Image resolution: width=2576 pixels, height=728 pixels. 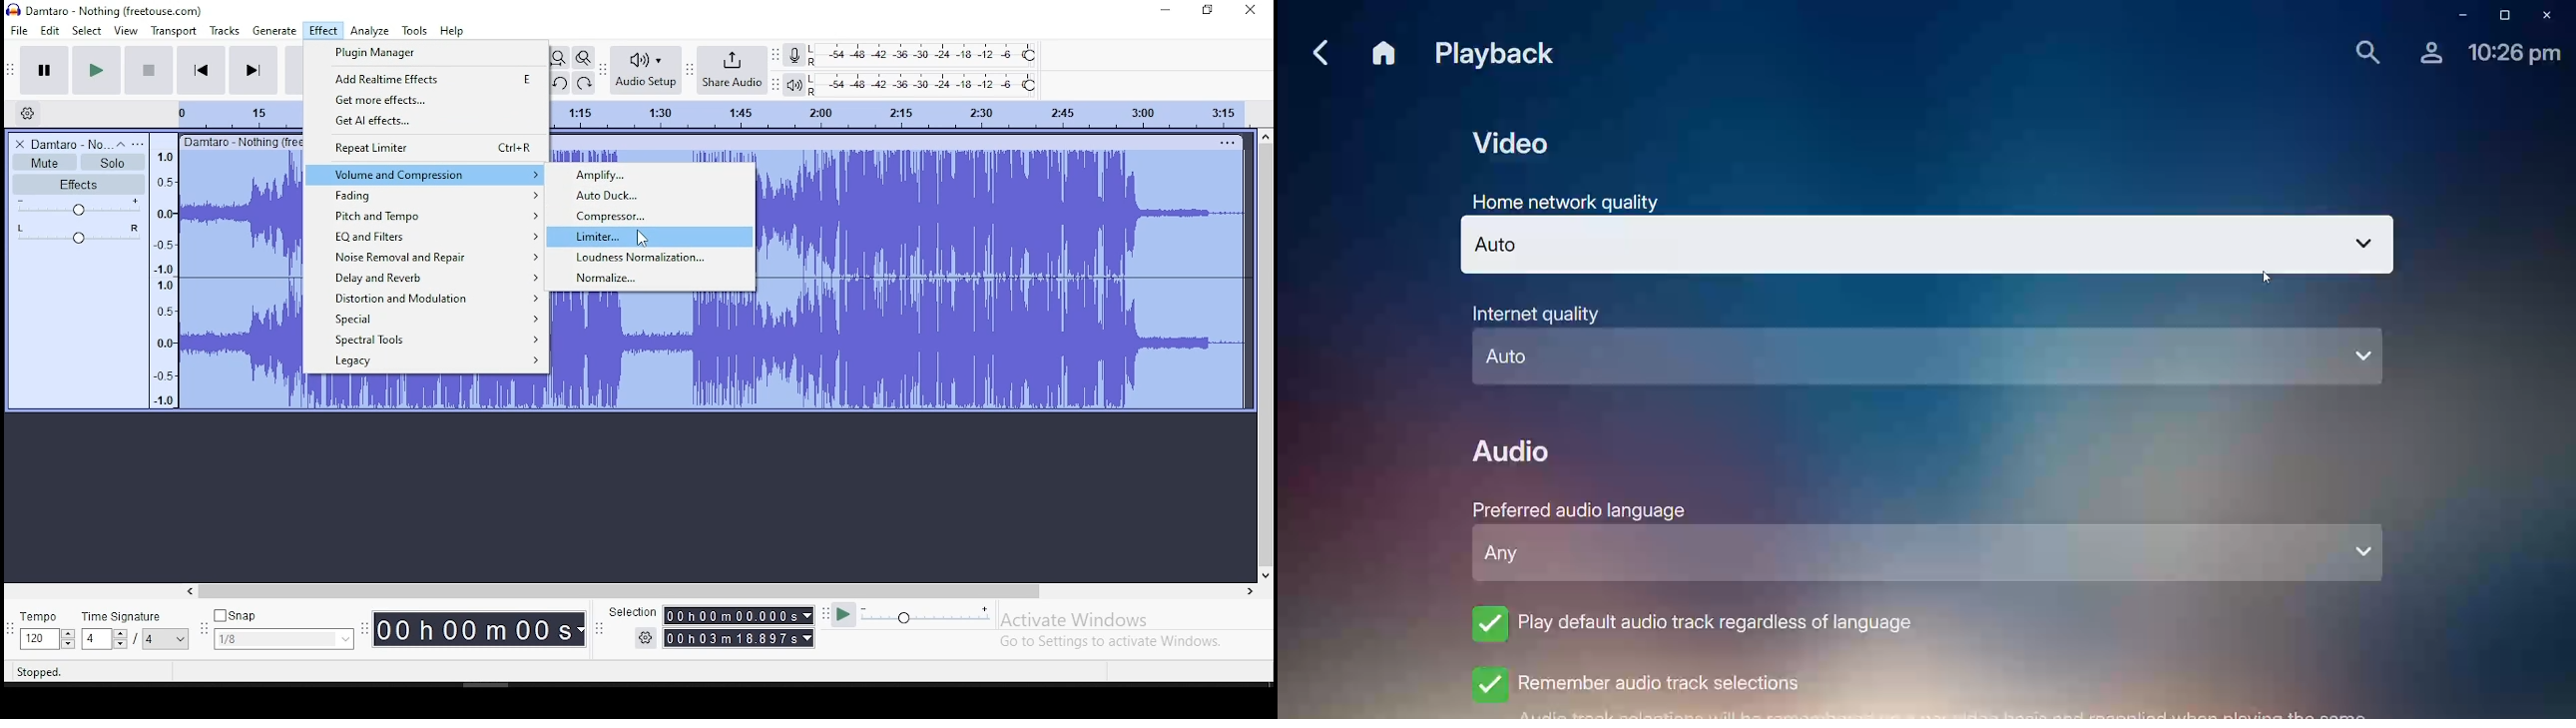 I want to click on effect, so click(x=323, y=31).